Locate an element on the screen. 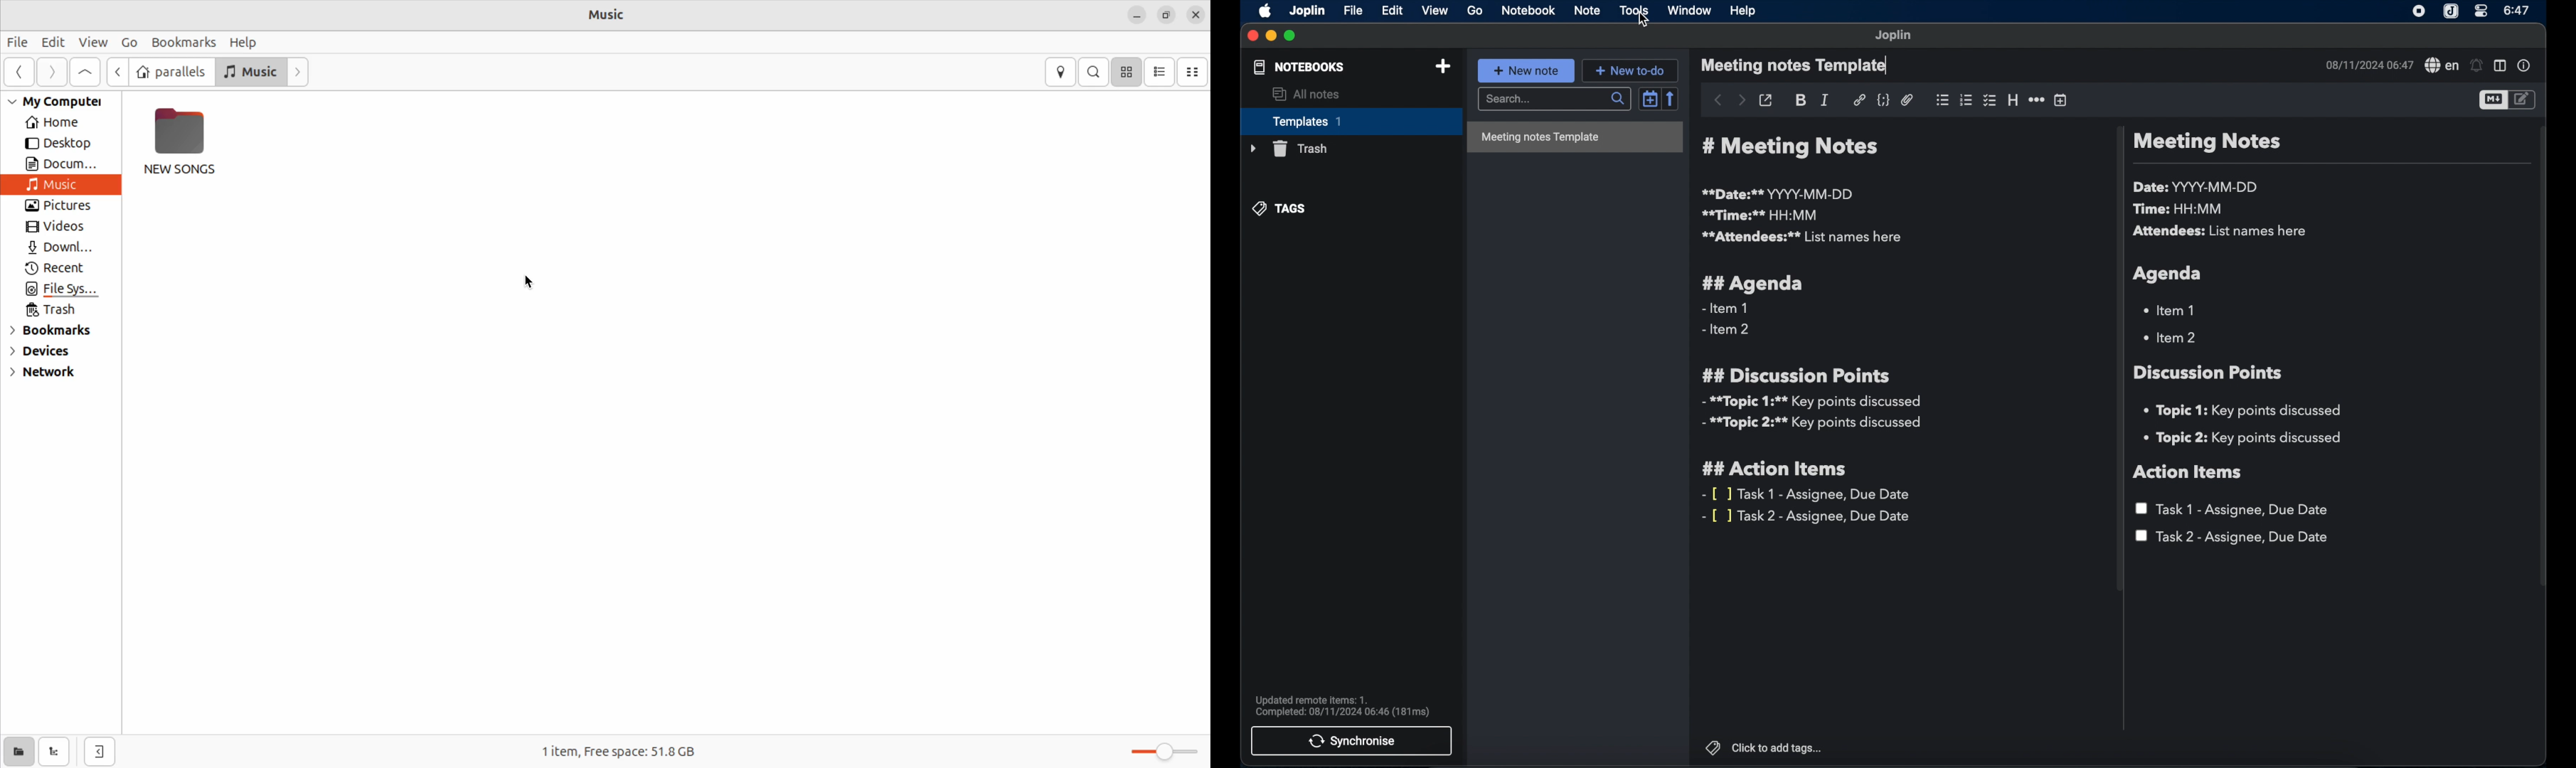 The height and width of the screenshot is (784, 2576). back is located at coordinates (1716, 100).